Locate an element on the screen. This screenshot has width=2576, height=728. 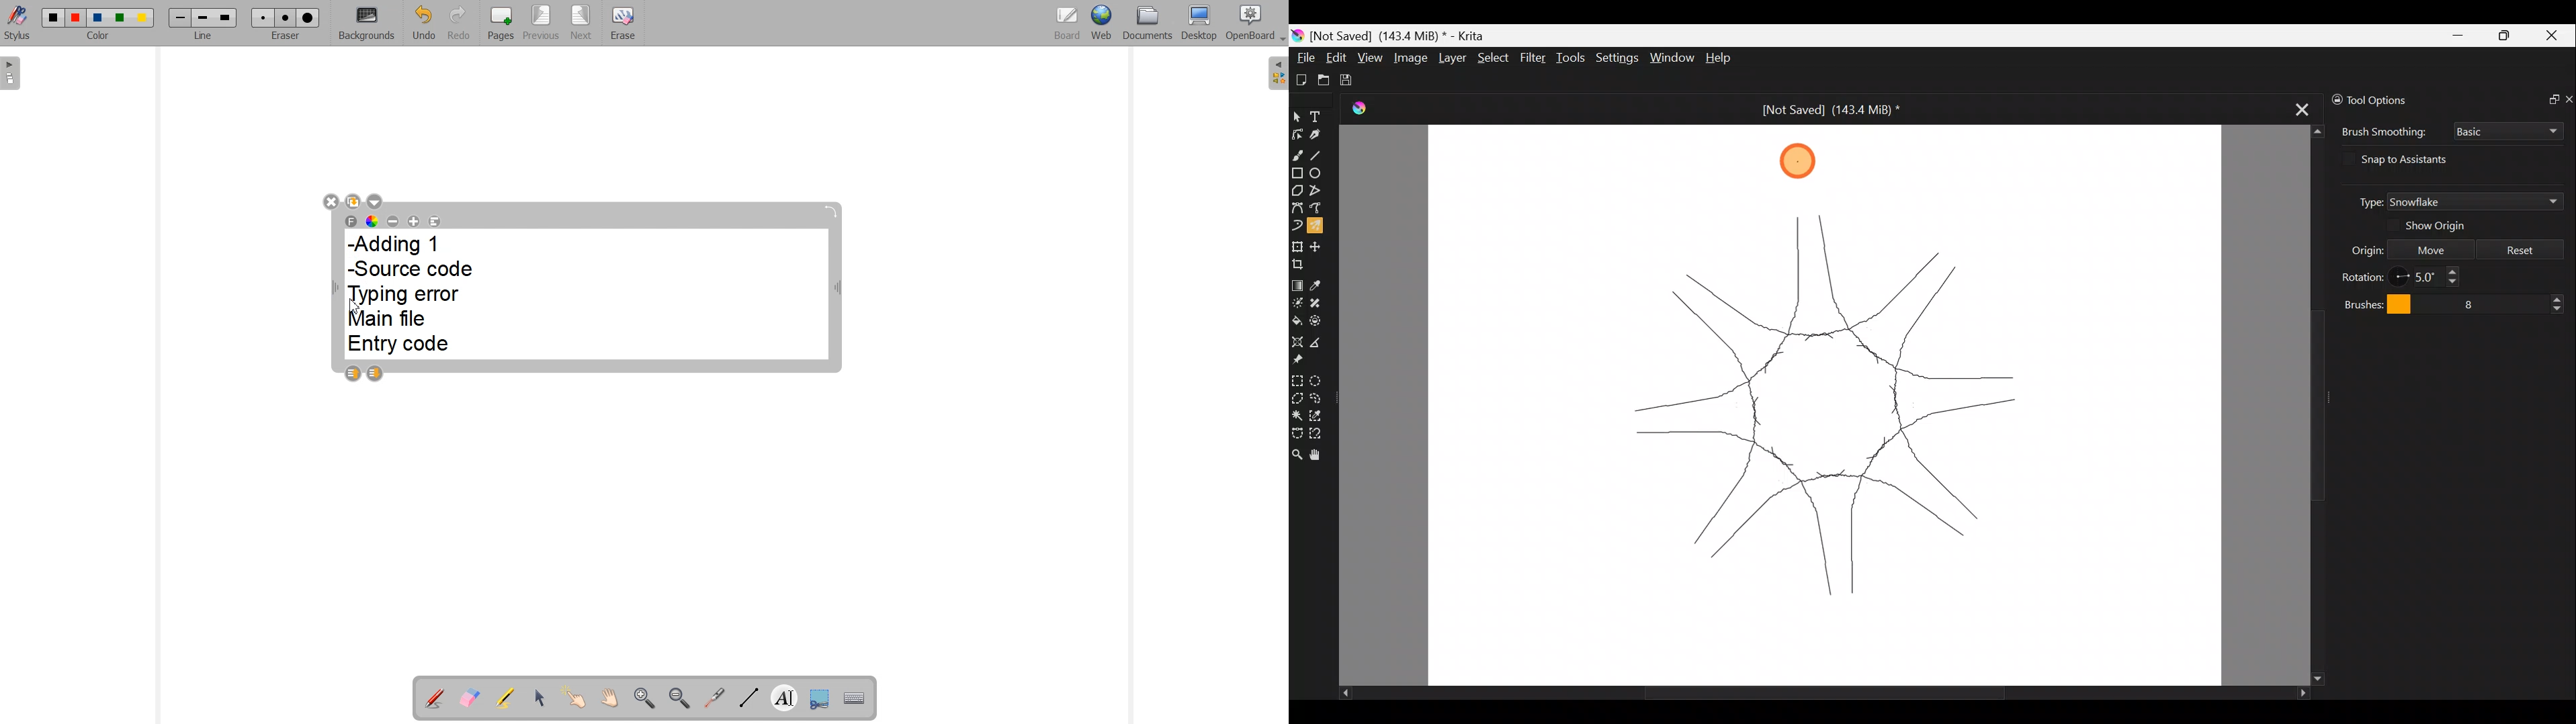
Similar color selection tool is located at coordinates (1318, 415).